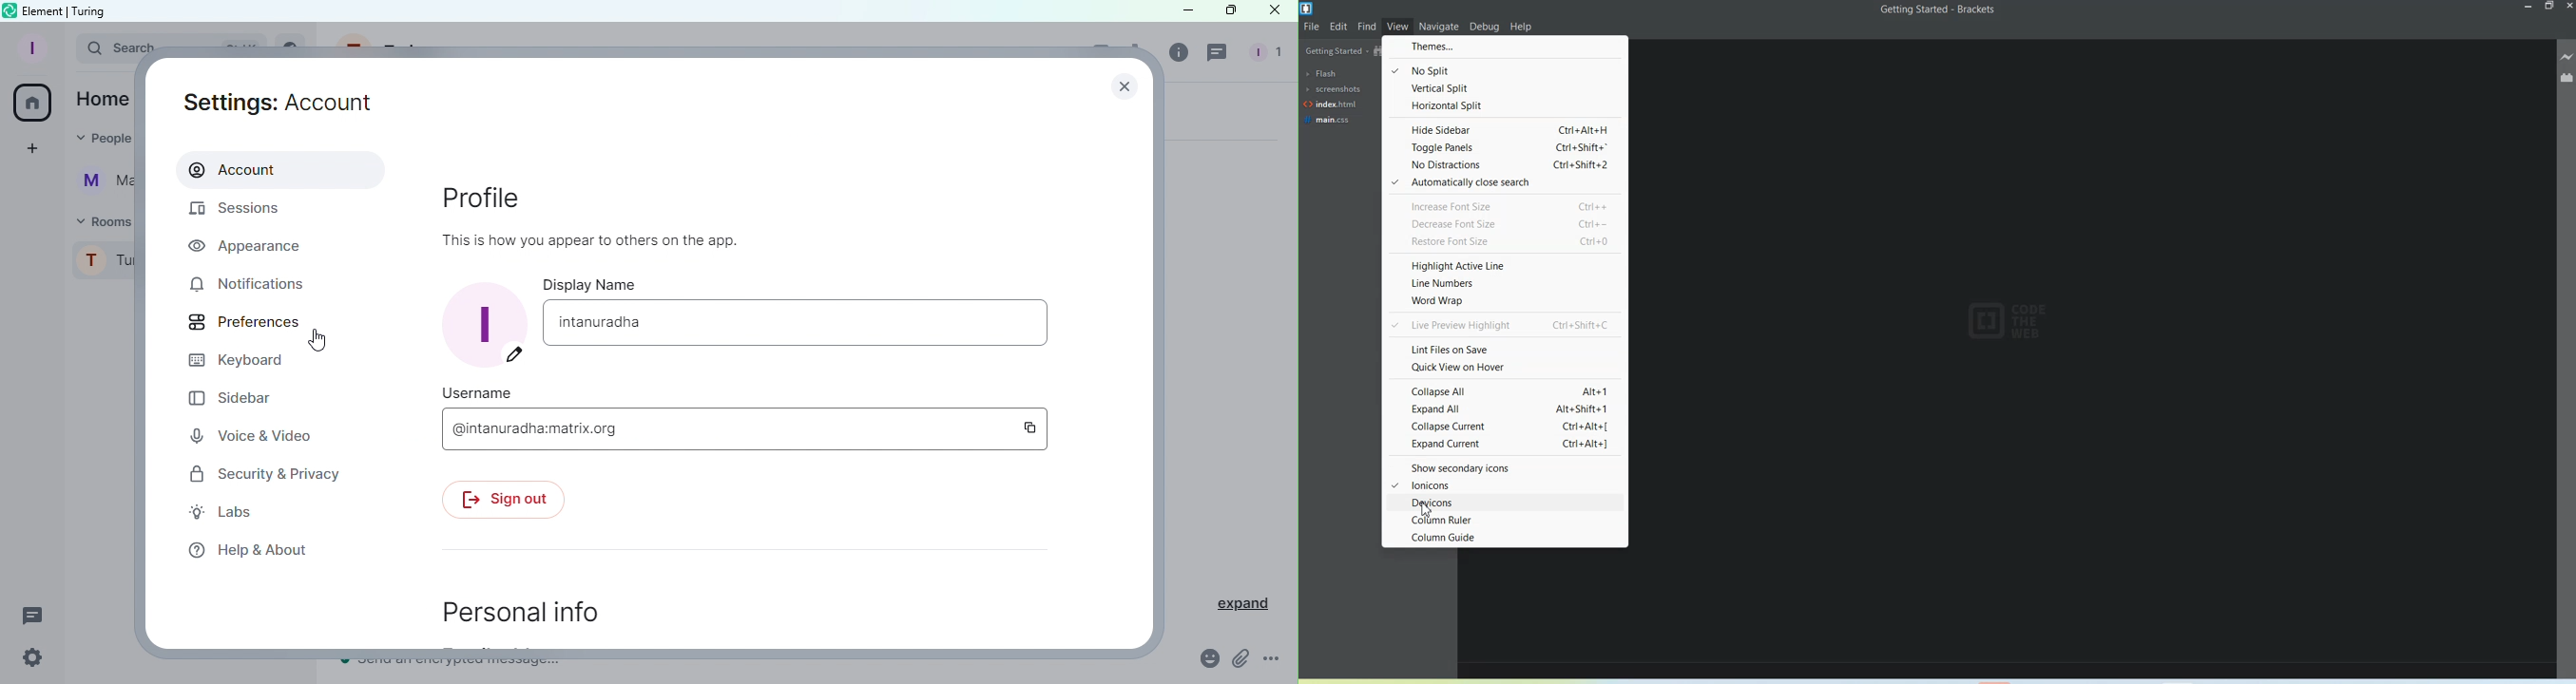 The width and height of the screenshot is (2576, 700). What do you see at coordinates (2567, 56) in the screenshot?
I see `Live Preview` at bounding box center [2567, 56].